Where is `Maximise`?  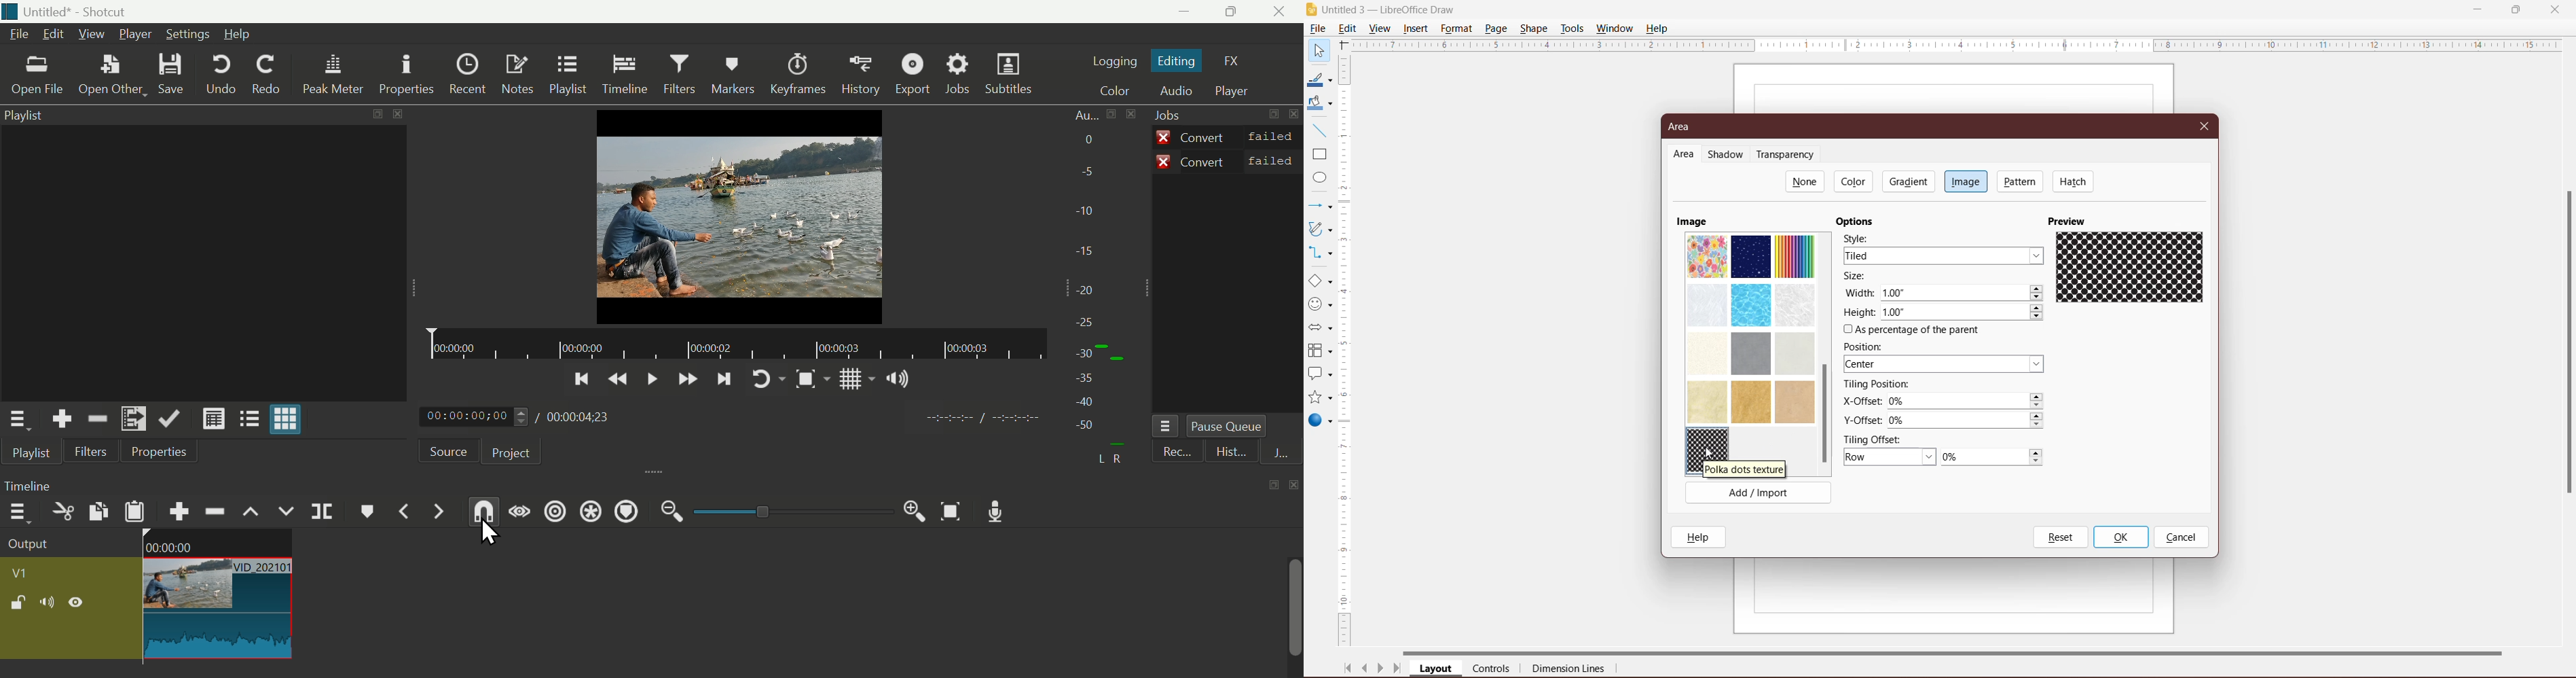 Maximise is located at coordinates (1237, 12).